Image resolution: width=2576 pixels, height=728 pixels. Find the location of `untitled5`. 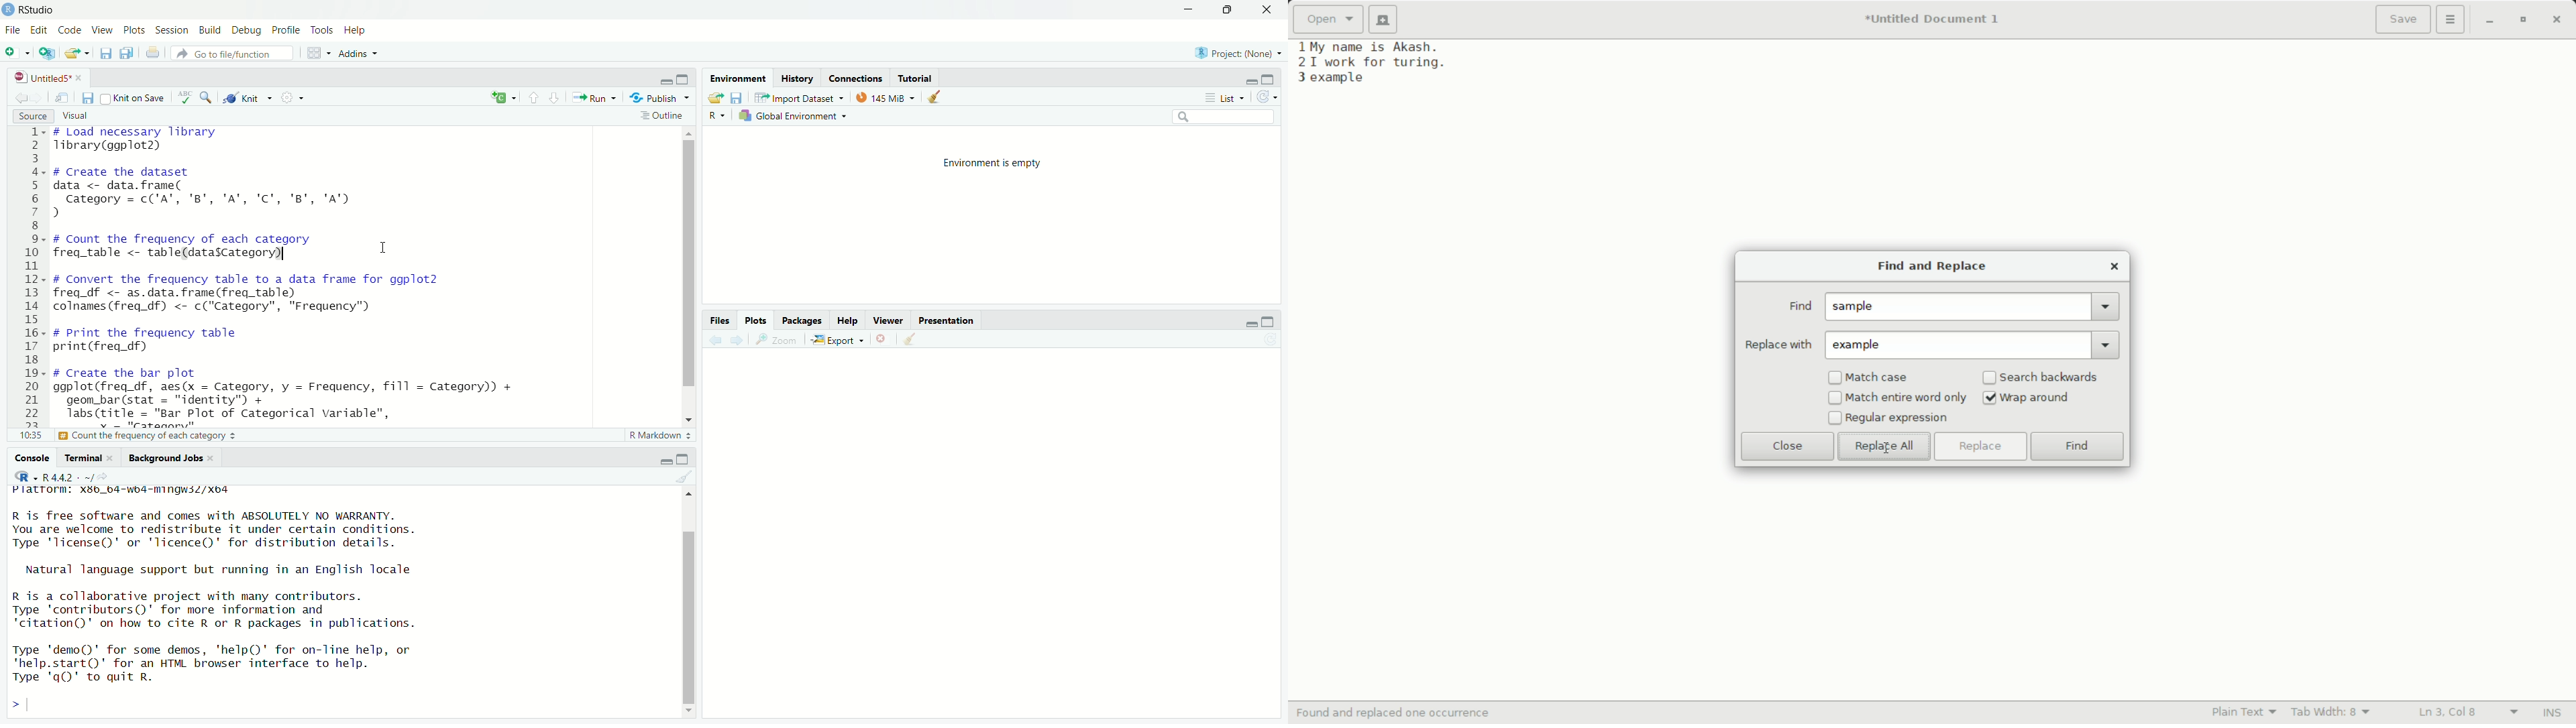

untitled5 is located at coordinates (53, 78).